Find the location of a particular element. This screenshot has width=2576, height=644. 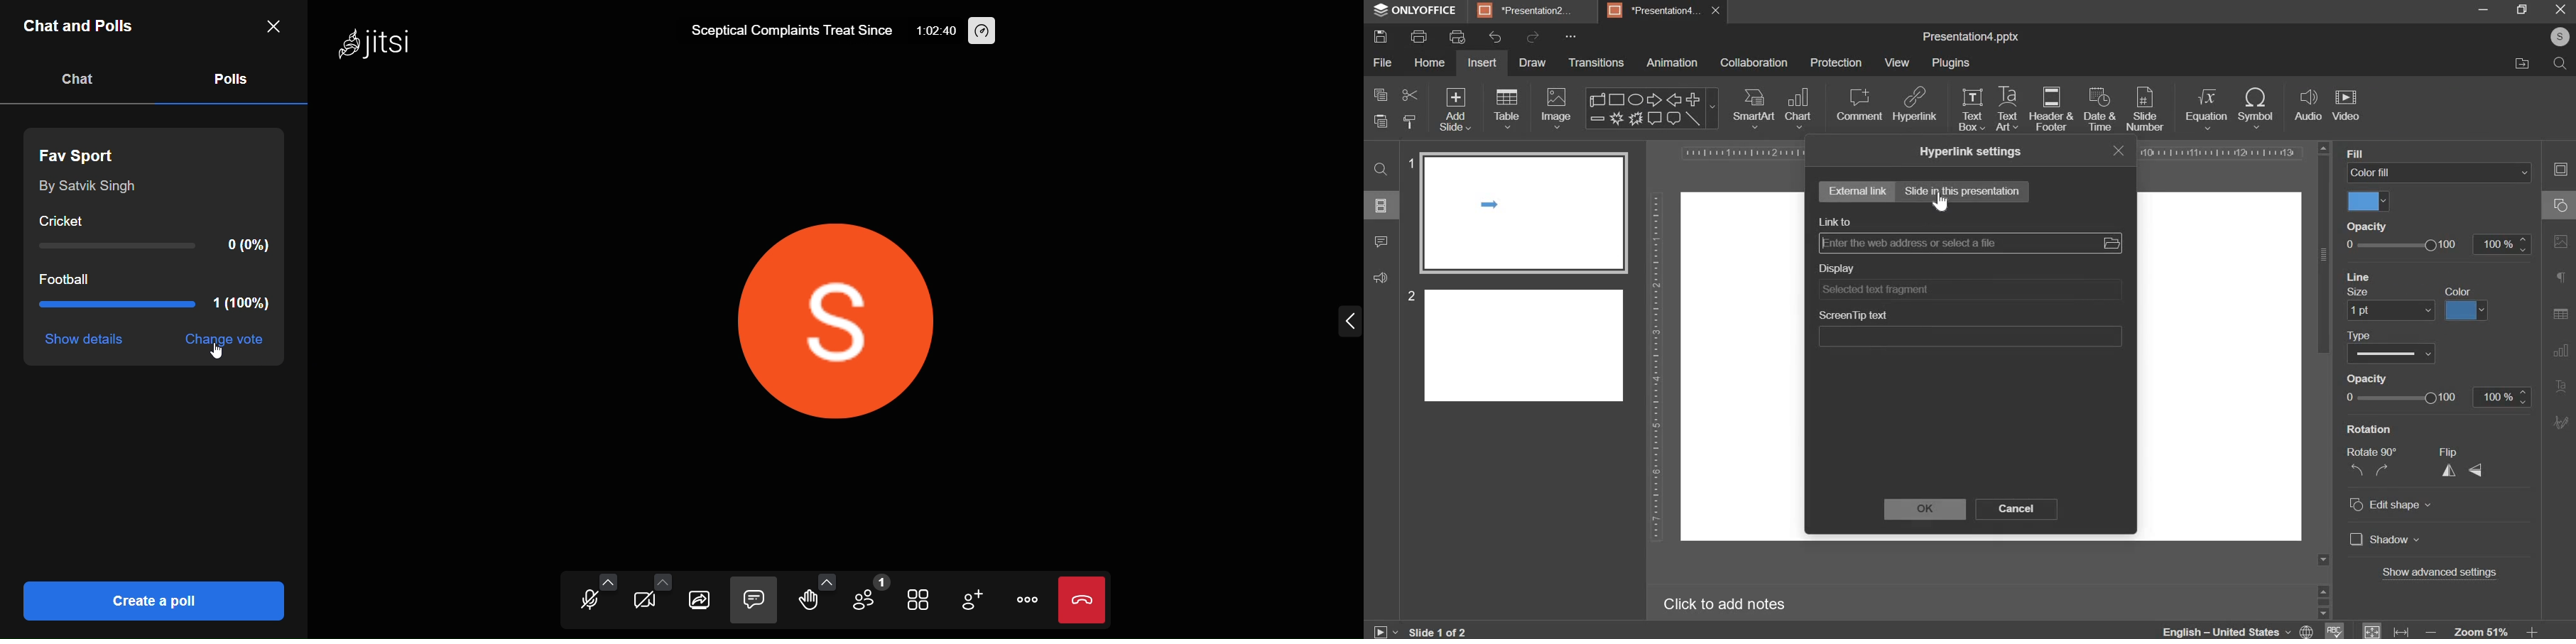

image is located at coordinates (1555, 108).